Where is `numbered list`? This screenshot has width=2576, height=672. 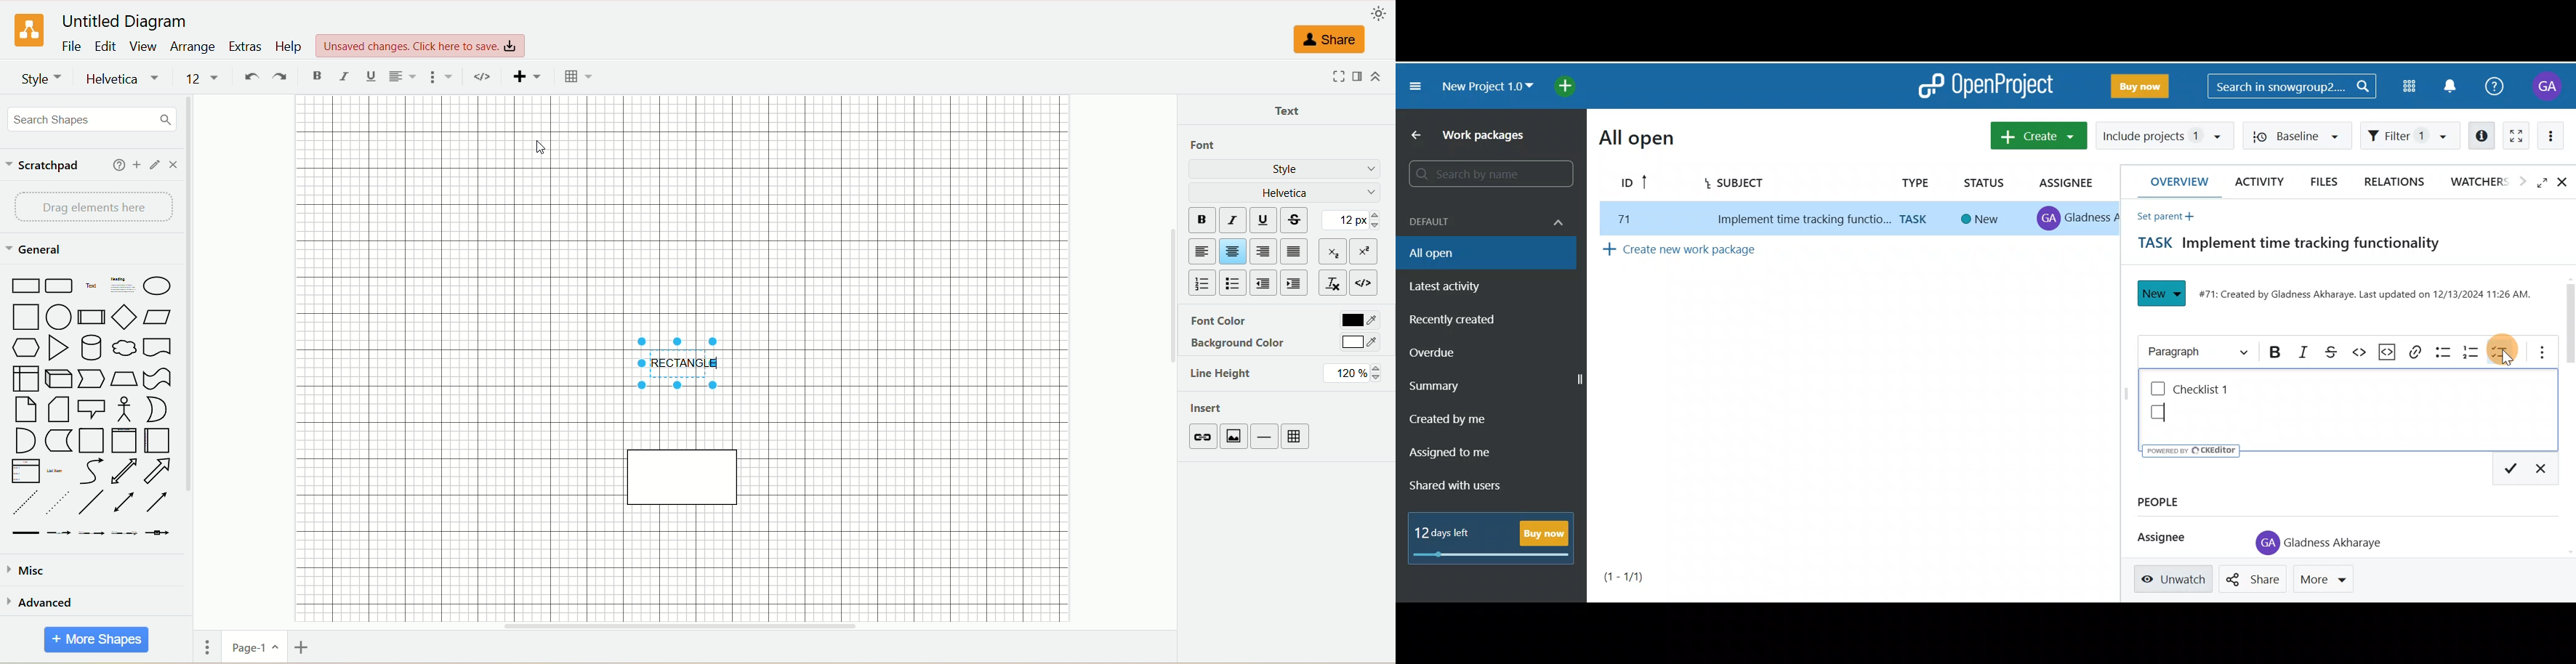
numbered list is located at coordinates (1199, 281).